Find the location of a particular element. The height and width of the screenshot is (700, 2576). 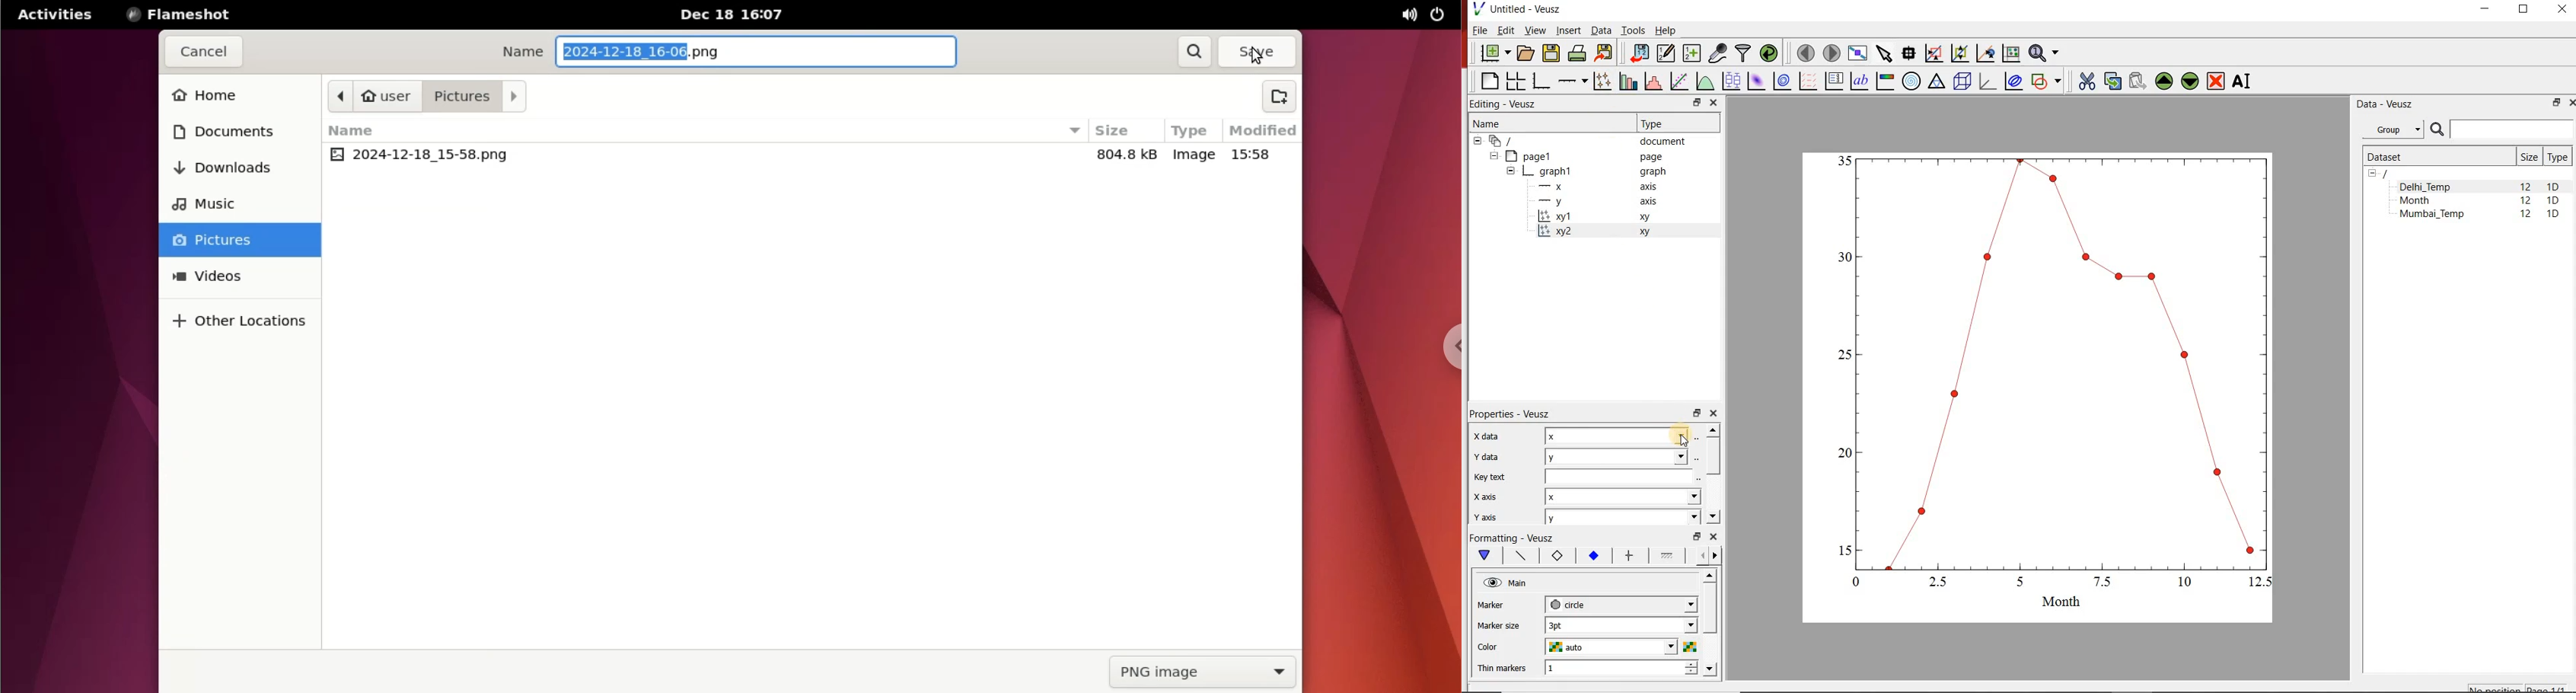

Month is located at coordinates (2424, 200).